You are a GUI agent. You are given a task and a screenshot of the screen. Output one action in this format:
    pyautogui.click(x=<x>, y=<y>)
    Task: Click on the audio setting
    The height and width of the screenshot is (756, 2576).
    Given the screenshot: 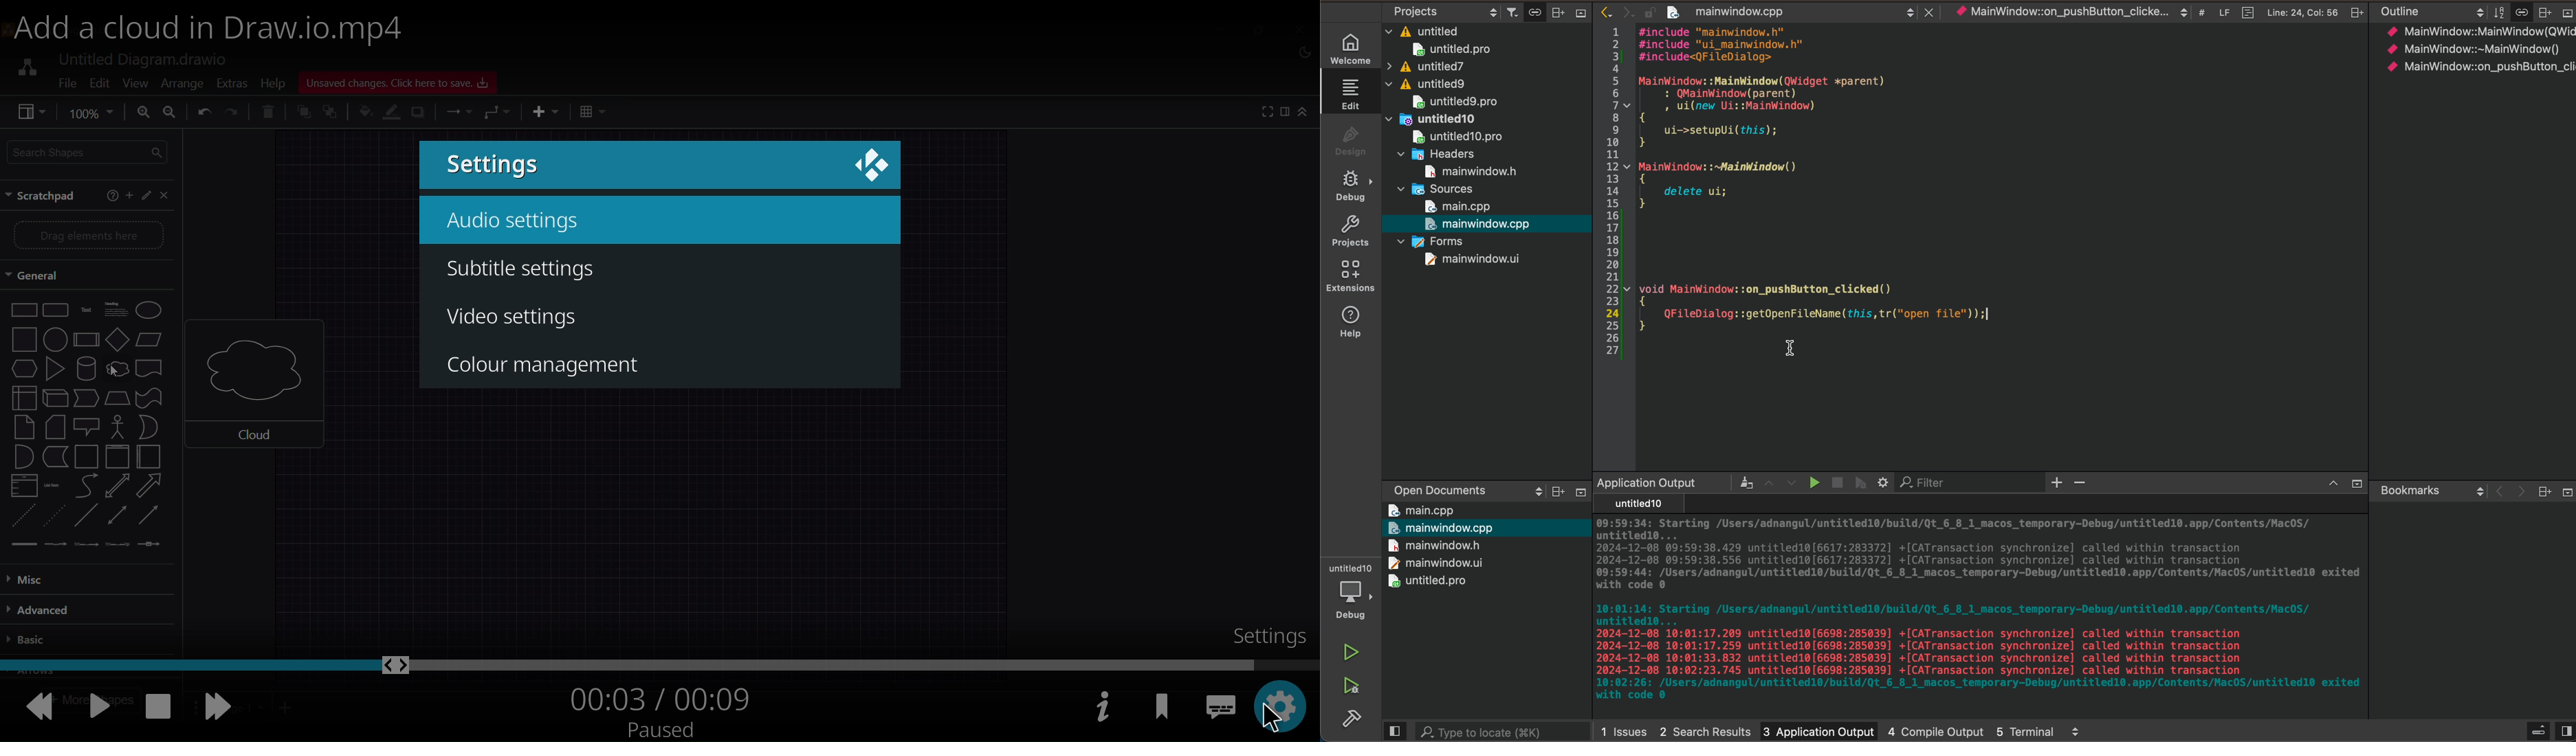 What is the action you would take?
    pyautogui.click(x=516, y=220)
    